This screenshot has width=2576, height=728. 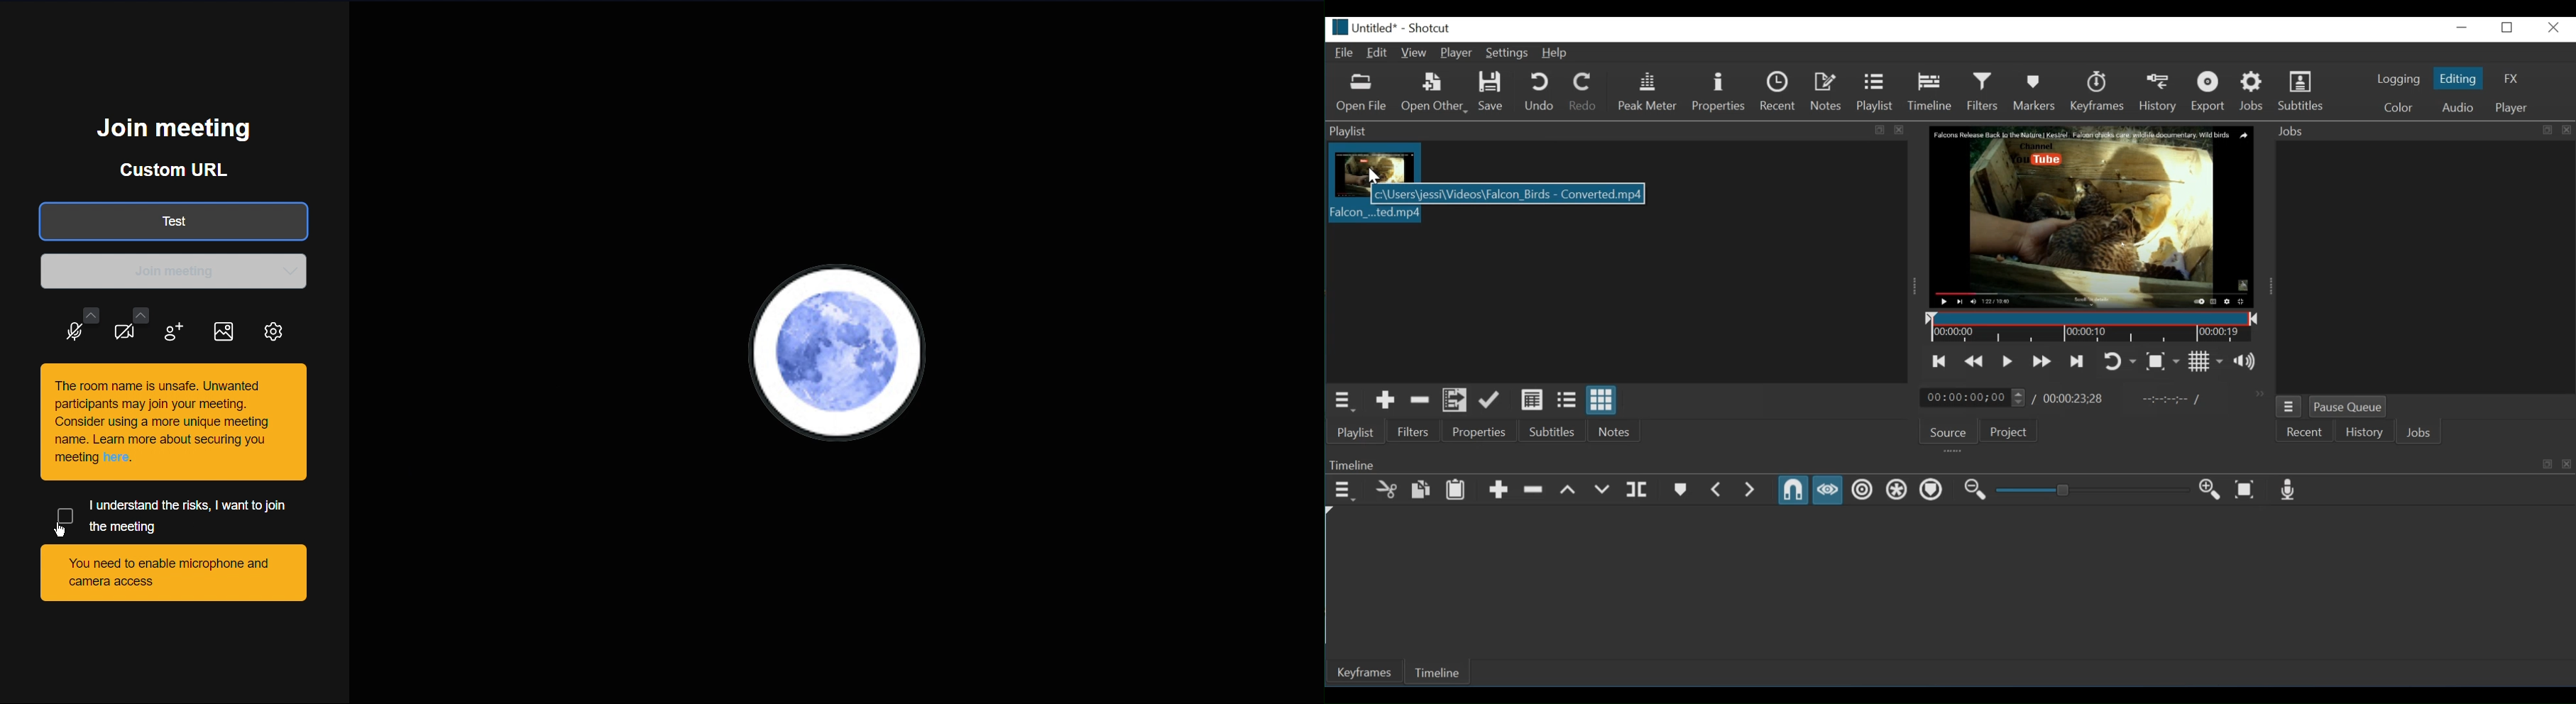 What do you see at coordinates (2168, 400) in the screenshot?
I see `In oint` at bounding box center [2168, 400].